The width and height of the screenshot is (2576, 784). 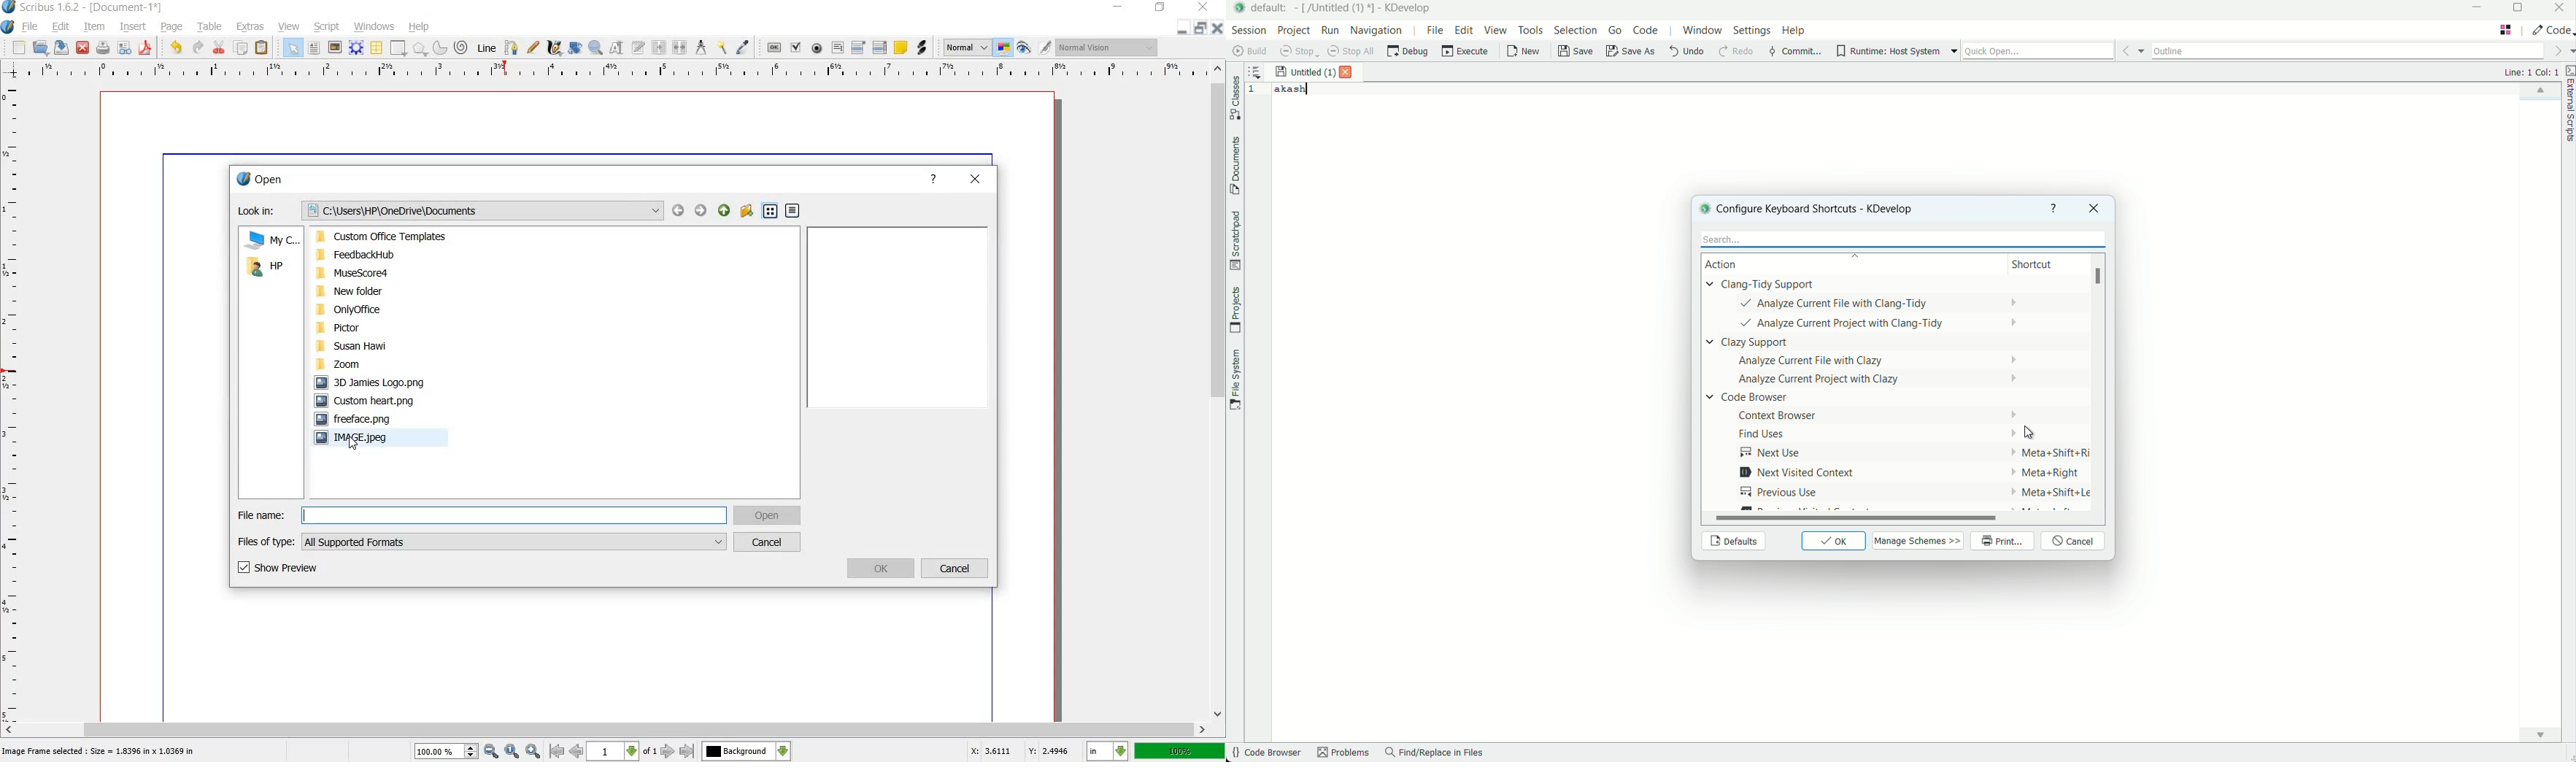 What do you see at coordinates (369, 382) in the screenshot?
I see `3D Jamies Logo.png` at bounding box center [369, 382].